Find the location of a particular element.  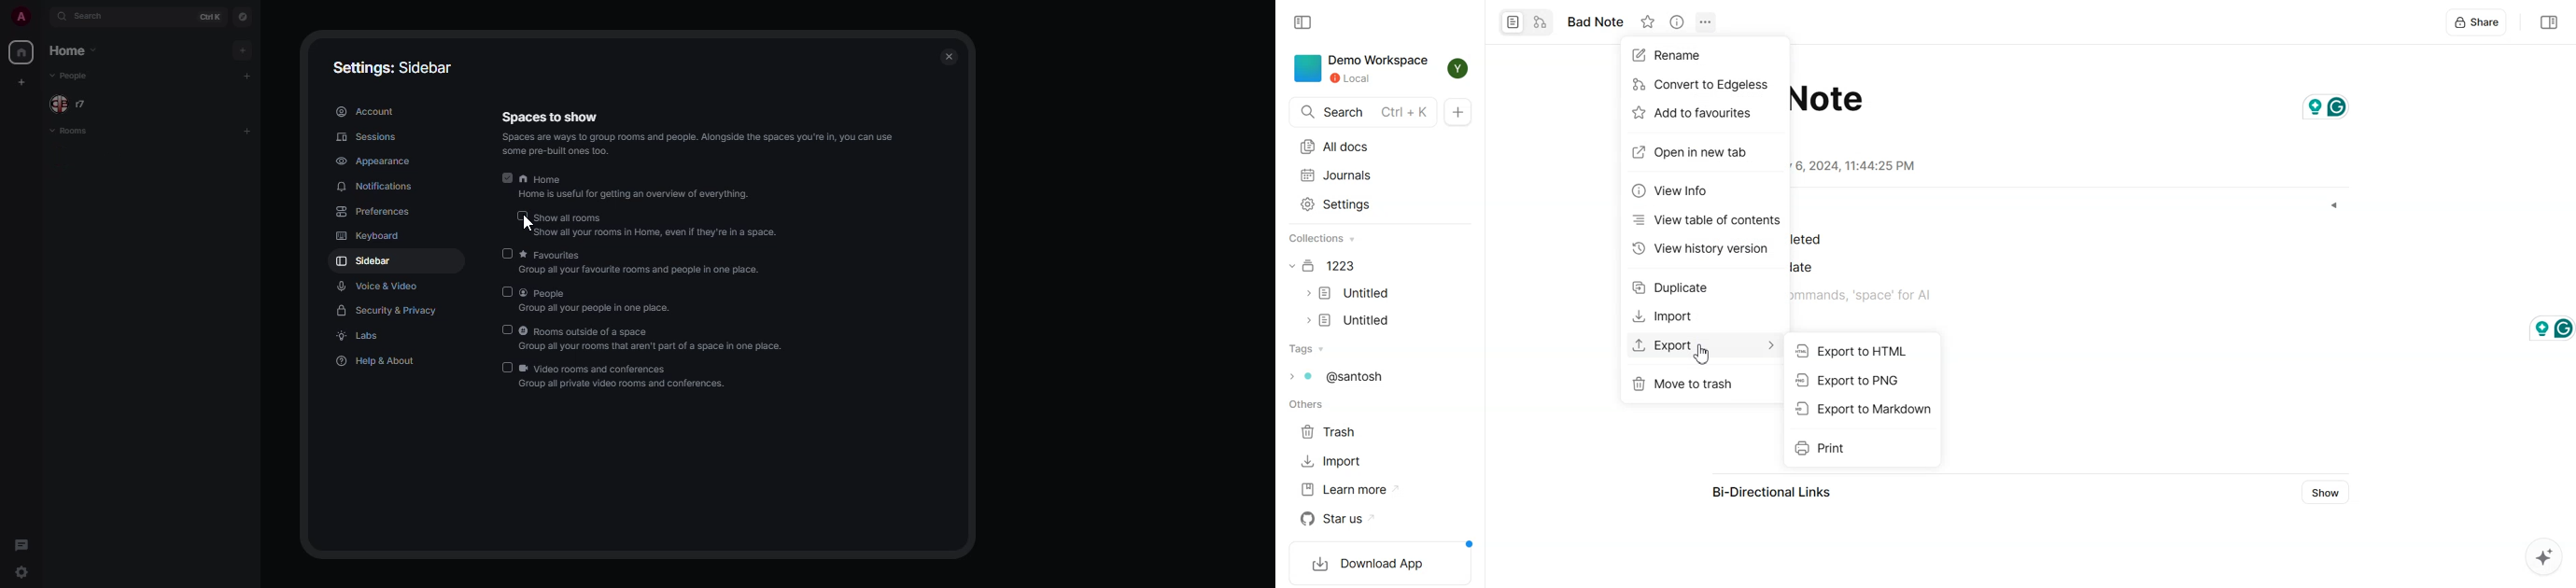

Convert to Page is located at coordinates (1511, 22).